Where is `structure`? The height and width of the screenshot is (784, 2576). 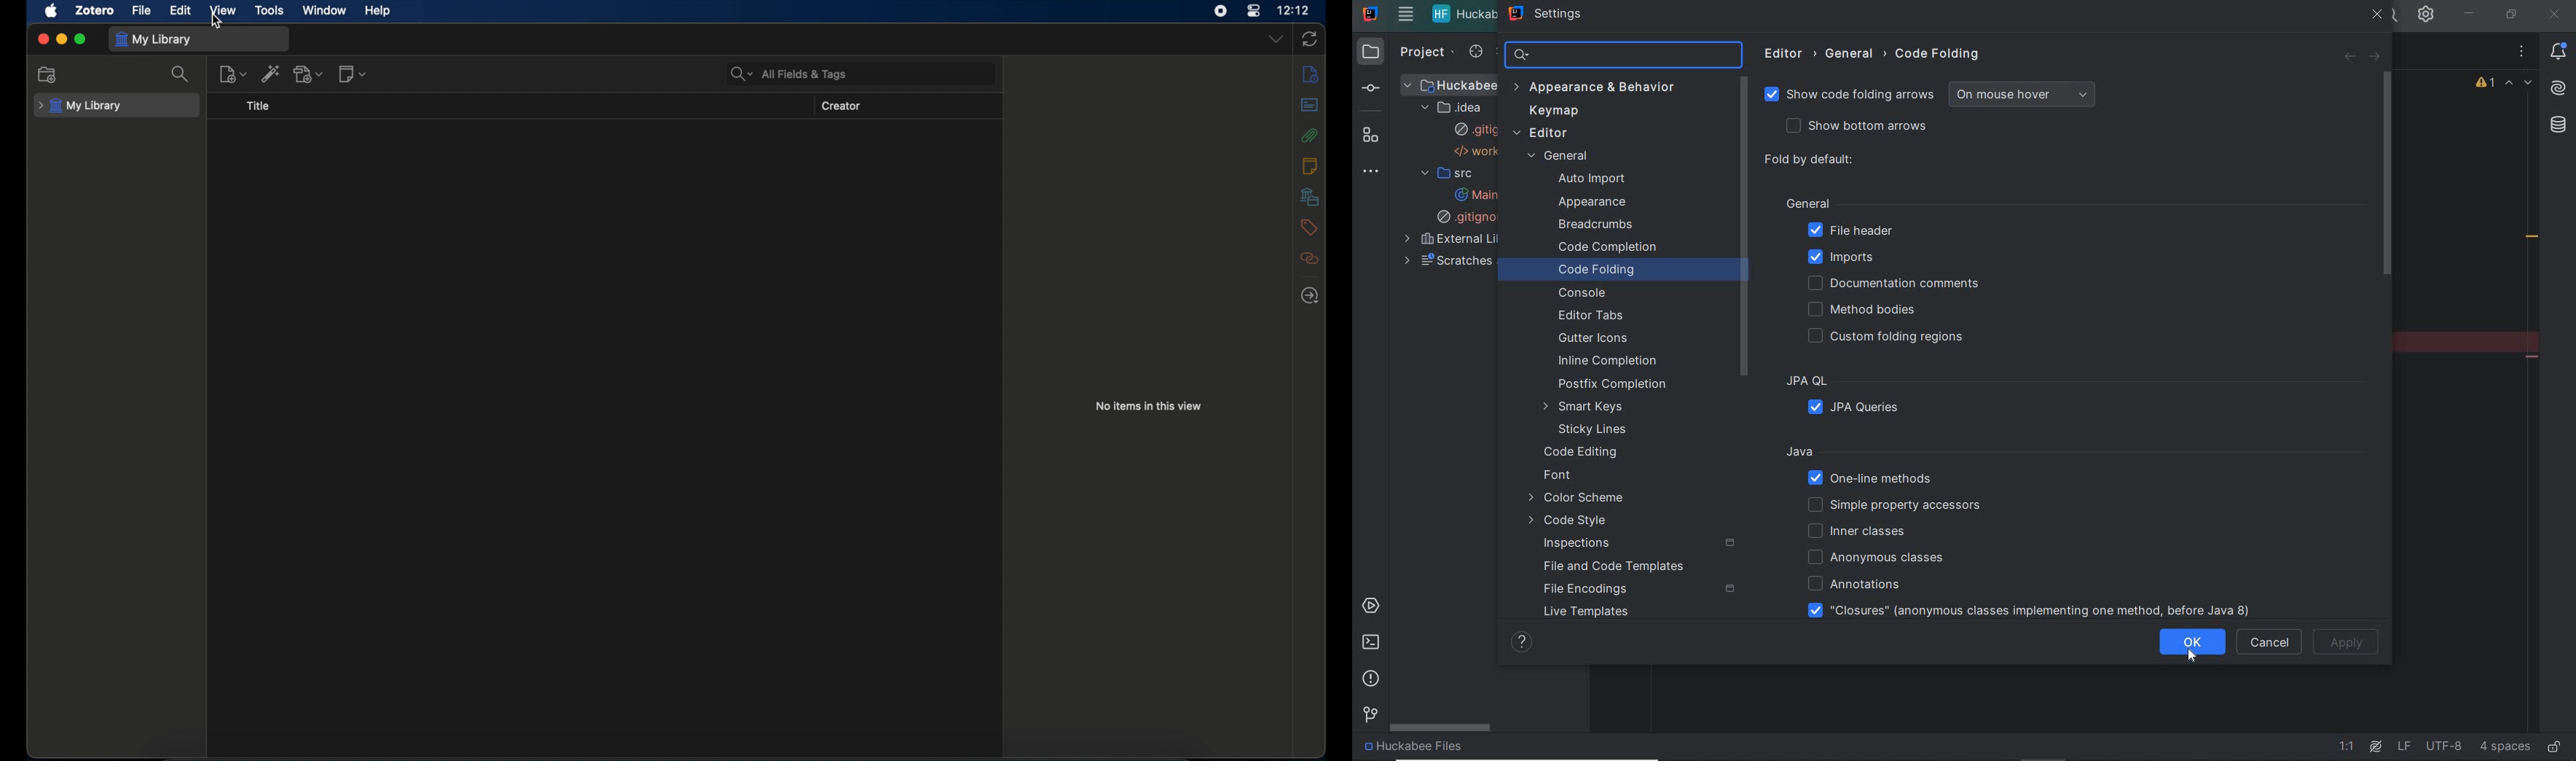 structure is located at coordinates (1375, 135).